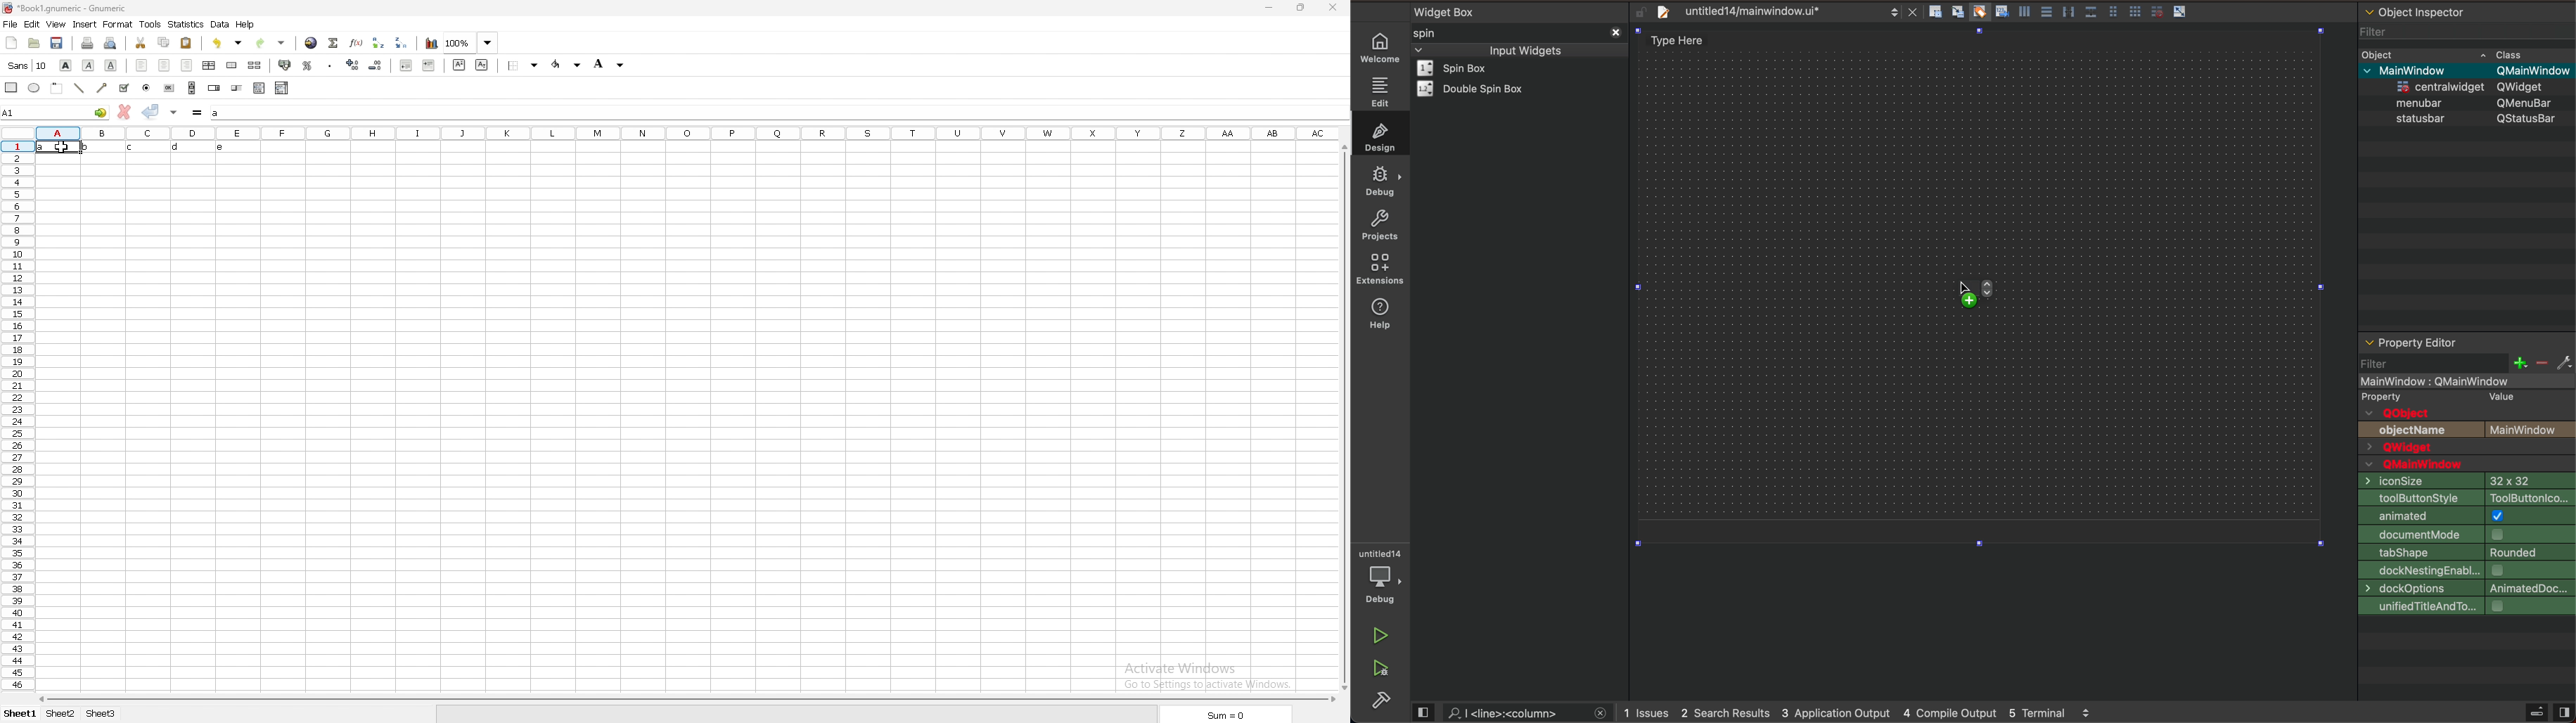 Image resolution: width=2576 pixels, height=728 pixels. I want to click on dock, so click(2466, 571).